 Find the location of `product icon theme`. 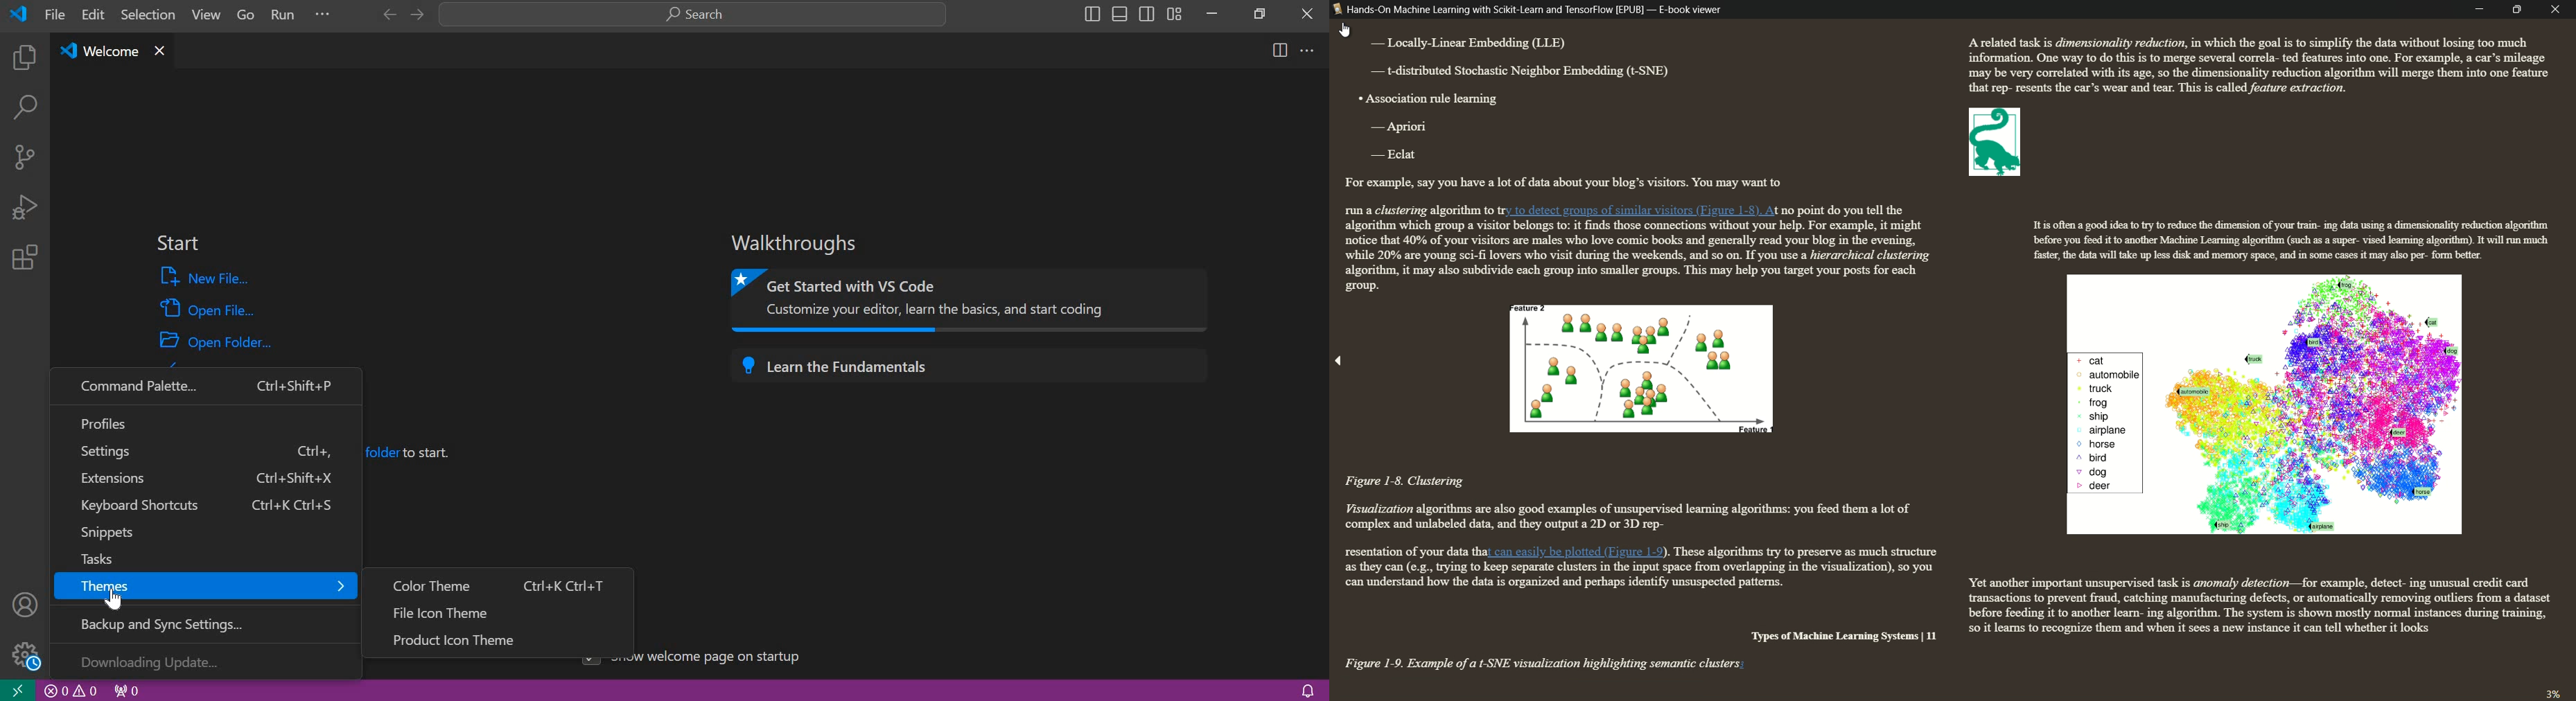

product icon theme is located at coordinates (500, 639).